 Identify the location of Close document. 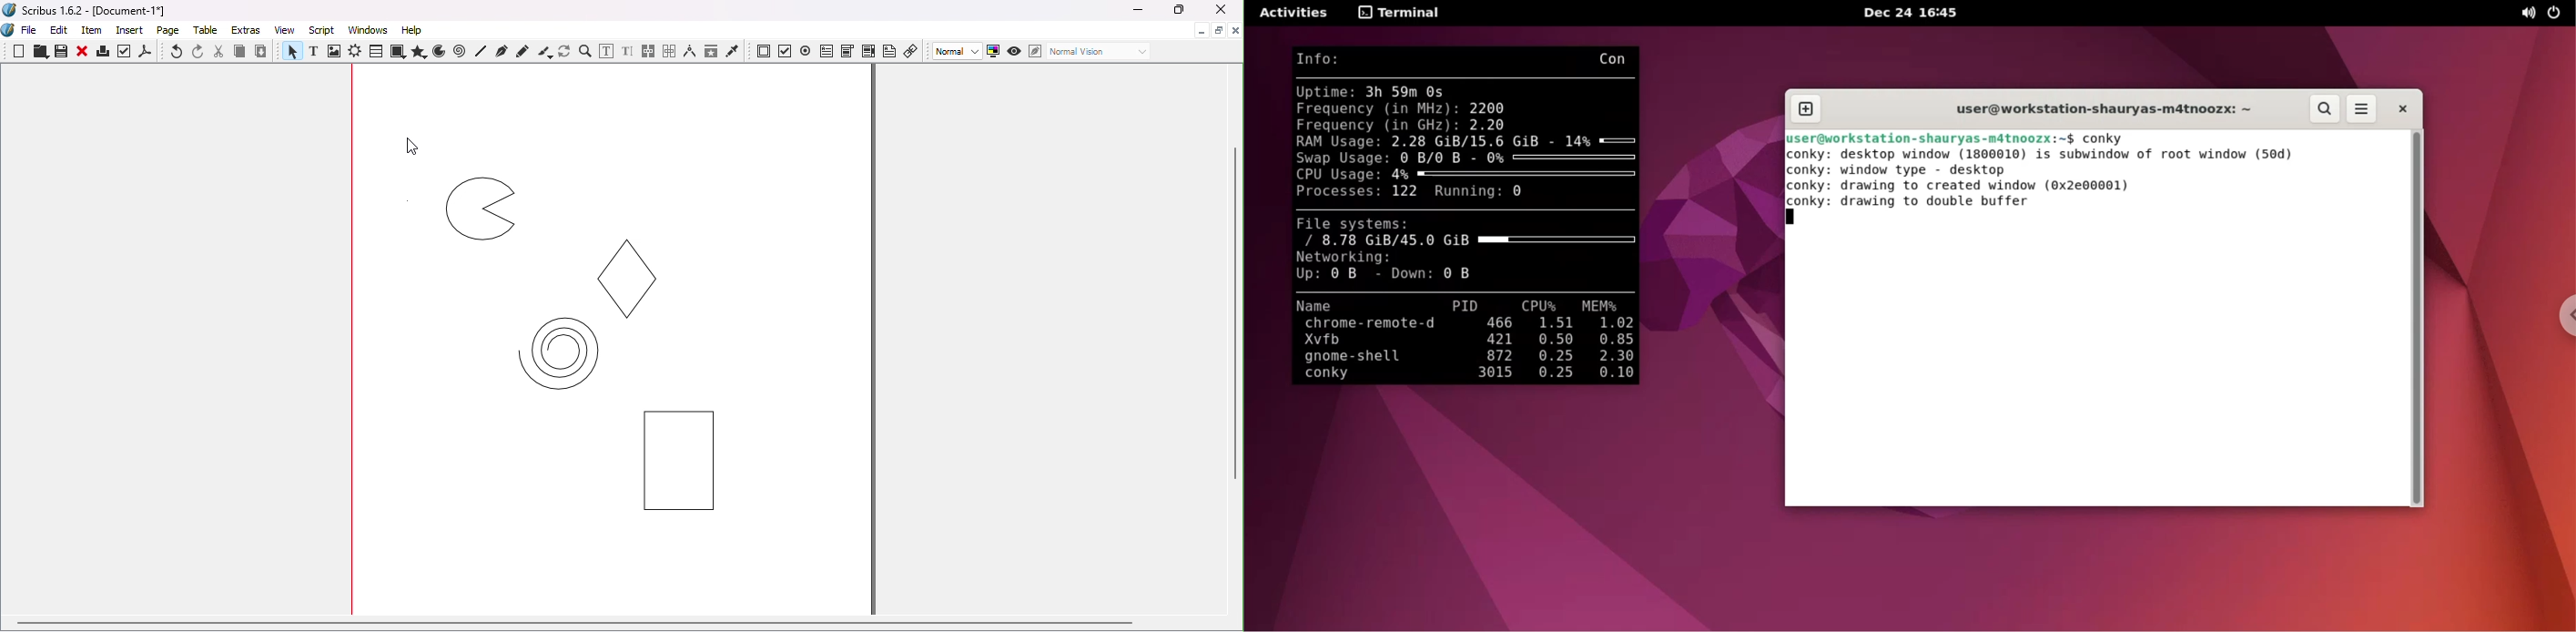
(1235, 31).